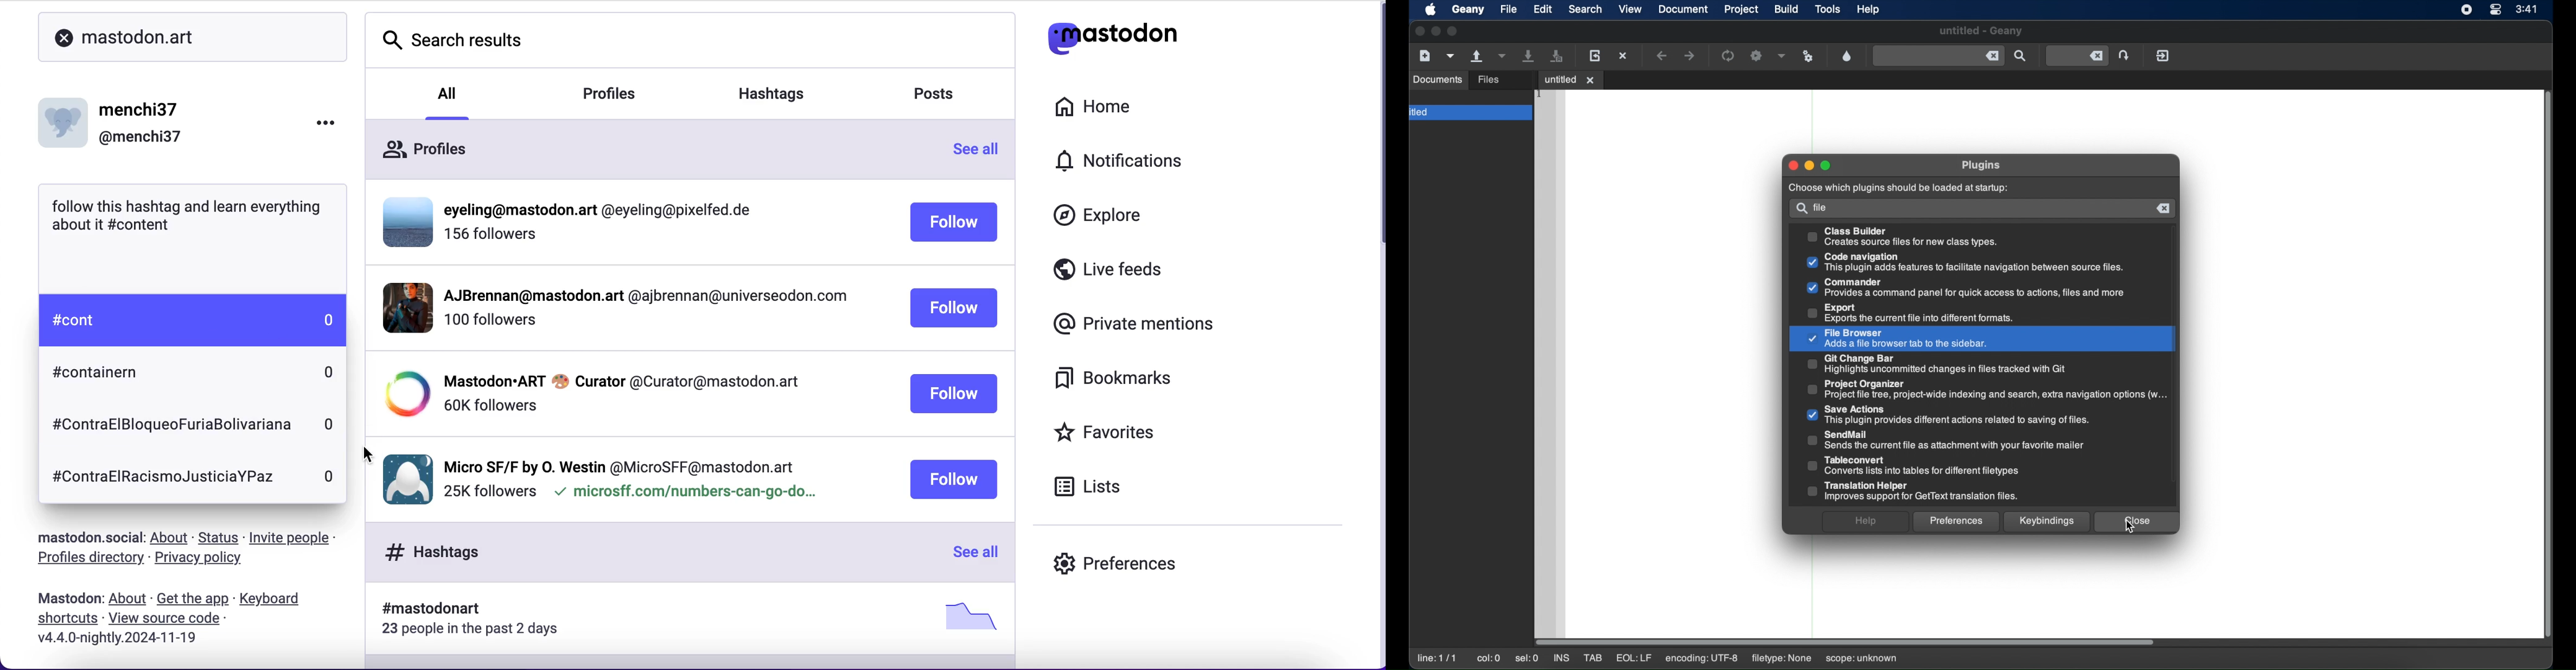 This screenshot has height=672, width=2576. Describe the element at coordinates (2136, 522) in the screenshot. I see `` at that location.